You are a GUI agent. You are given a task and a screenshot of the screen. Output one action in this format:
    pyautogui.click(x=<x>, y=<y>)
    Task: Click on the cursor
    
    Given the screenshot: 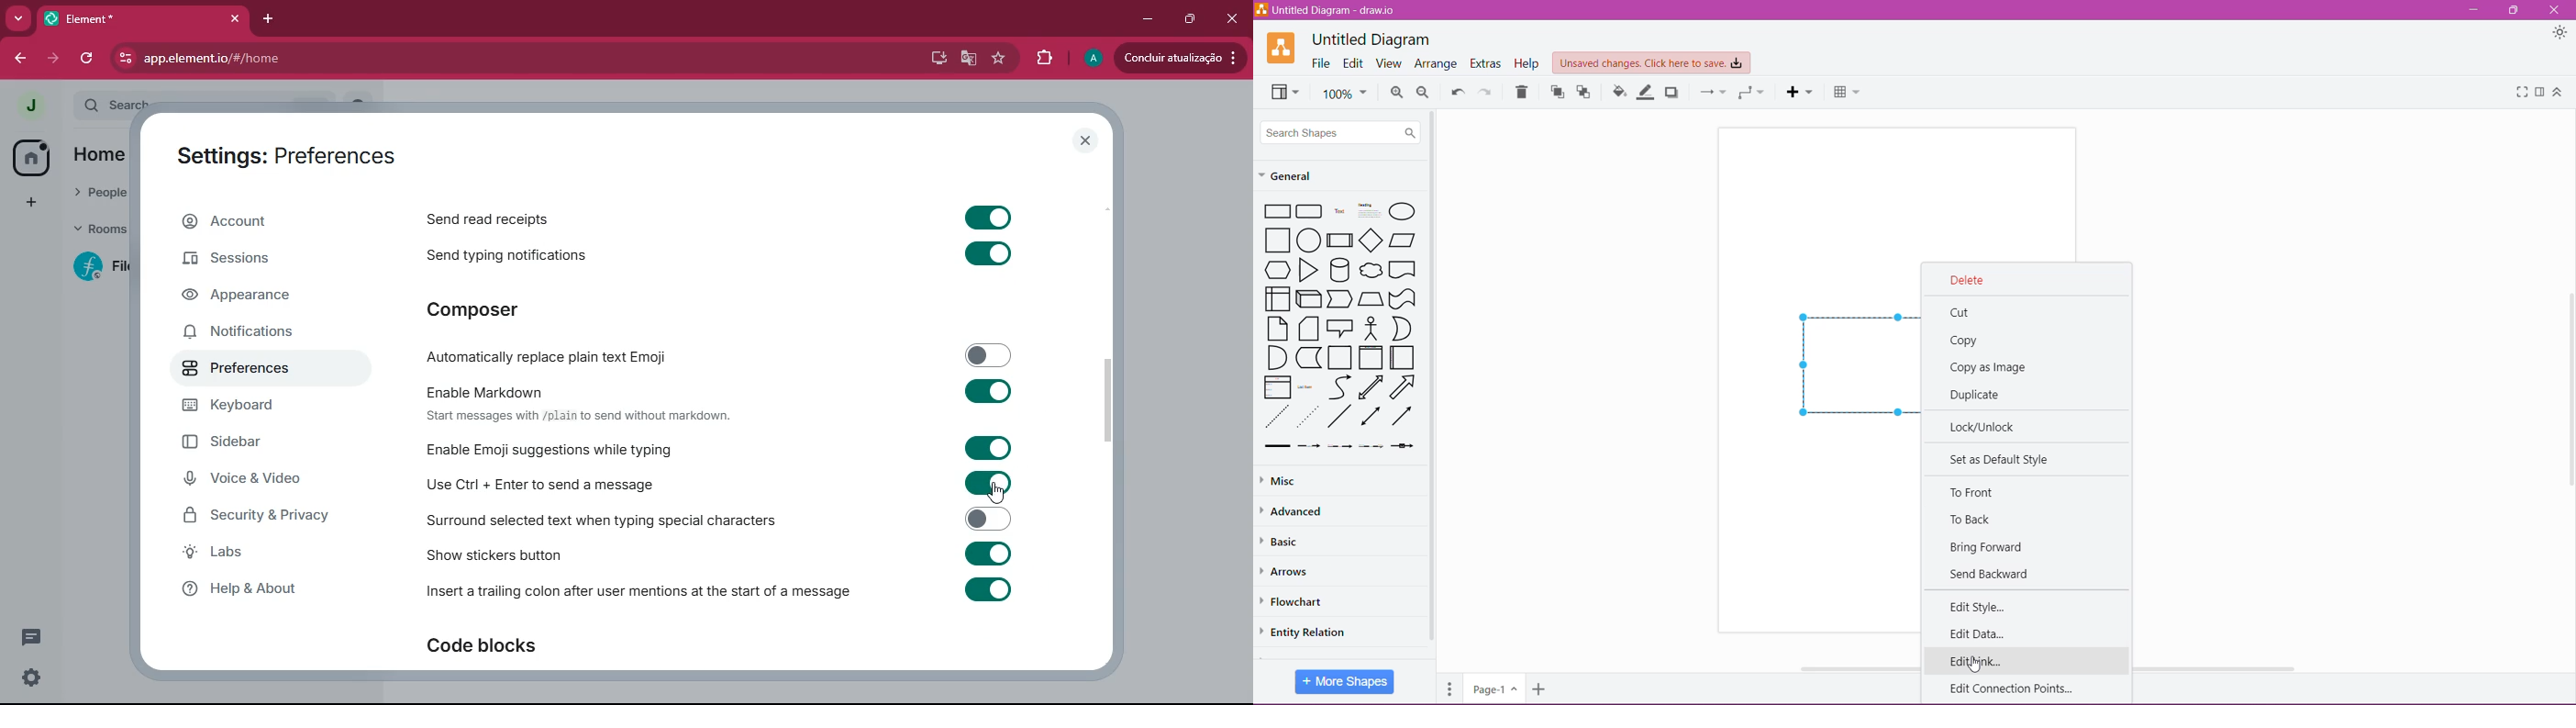 What is the action you would take?
    pyautogui.click(x=1980, y=666)
    